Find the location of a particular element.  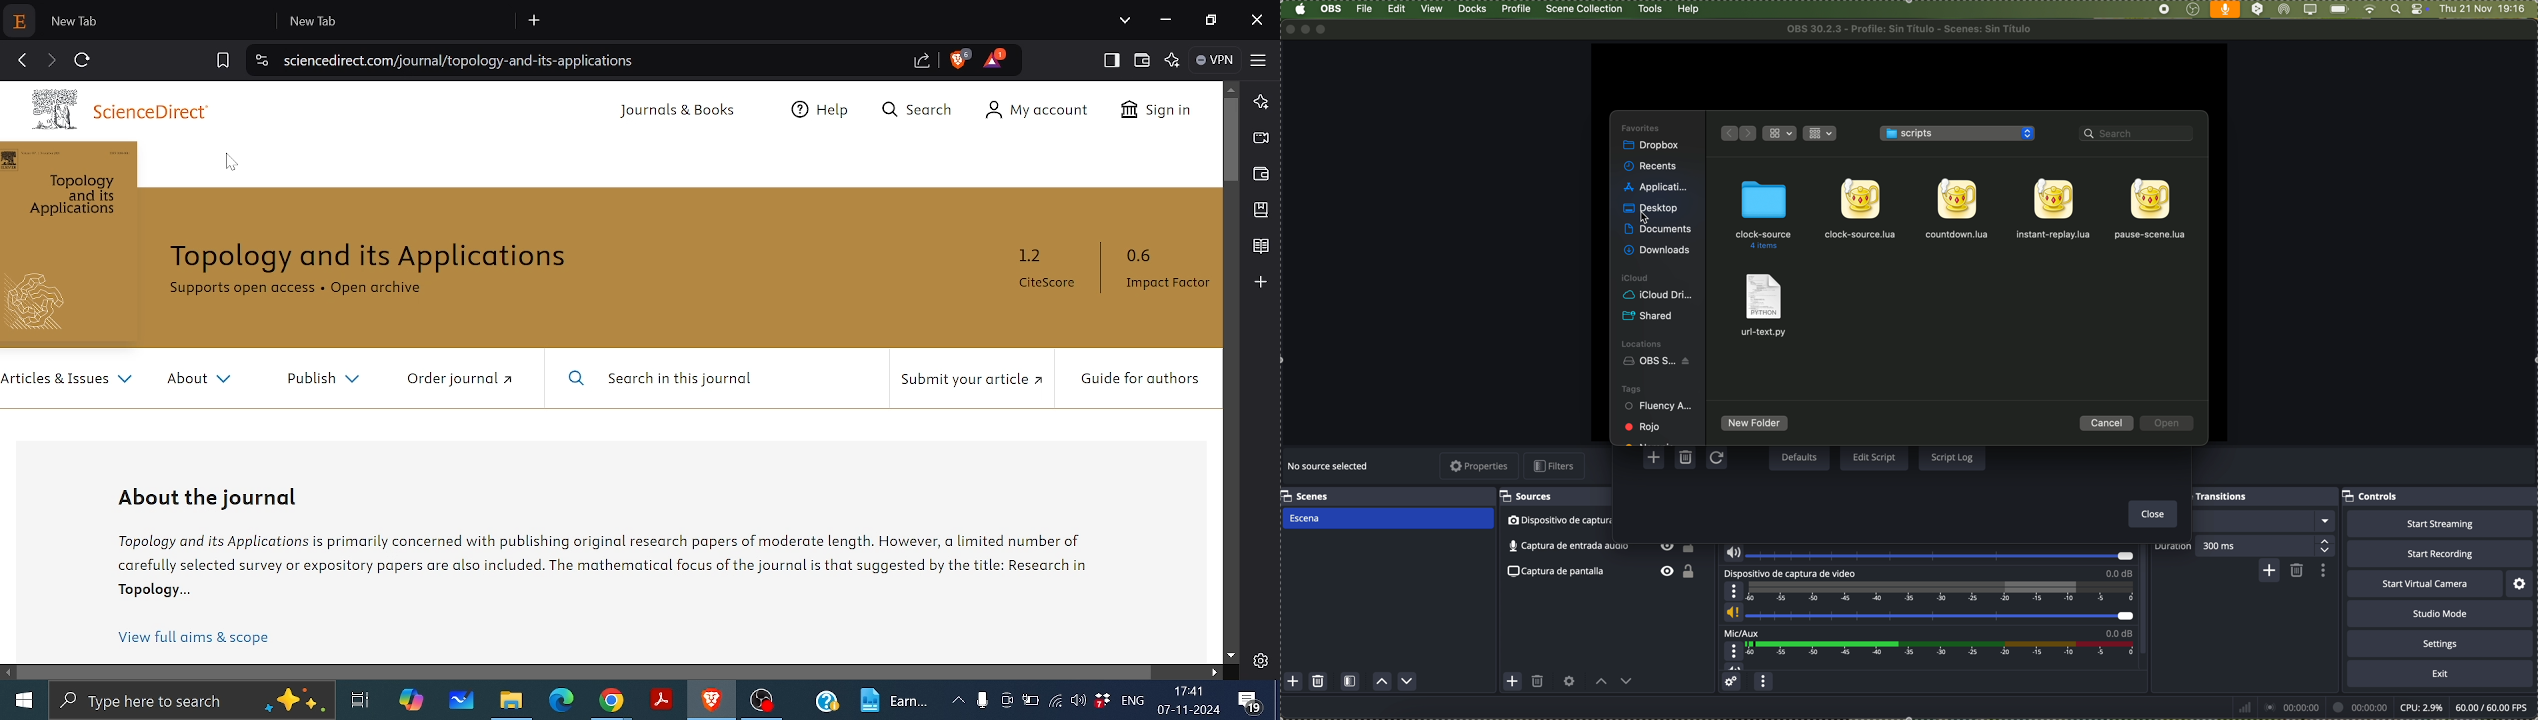

show hidden icons is located at coordinates (958, 699).